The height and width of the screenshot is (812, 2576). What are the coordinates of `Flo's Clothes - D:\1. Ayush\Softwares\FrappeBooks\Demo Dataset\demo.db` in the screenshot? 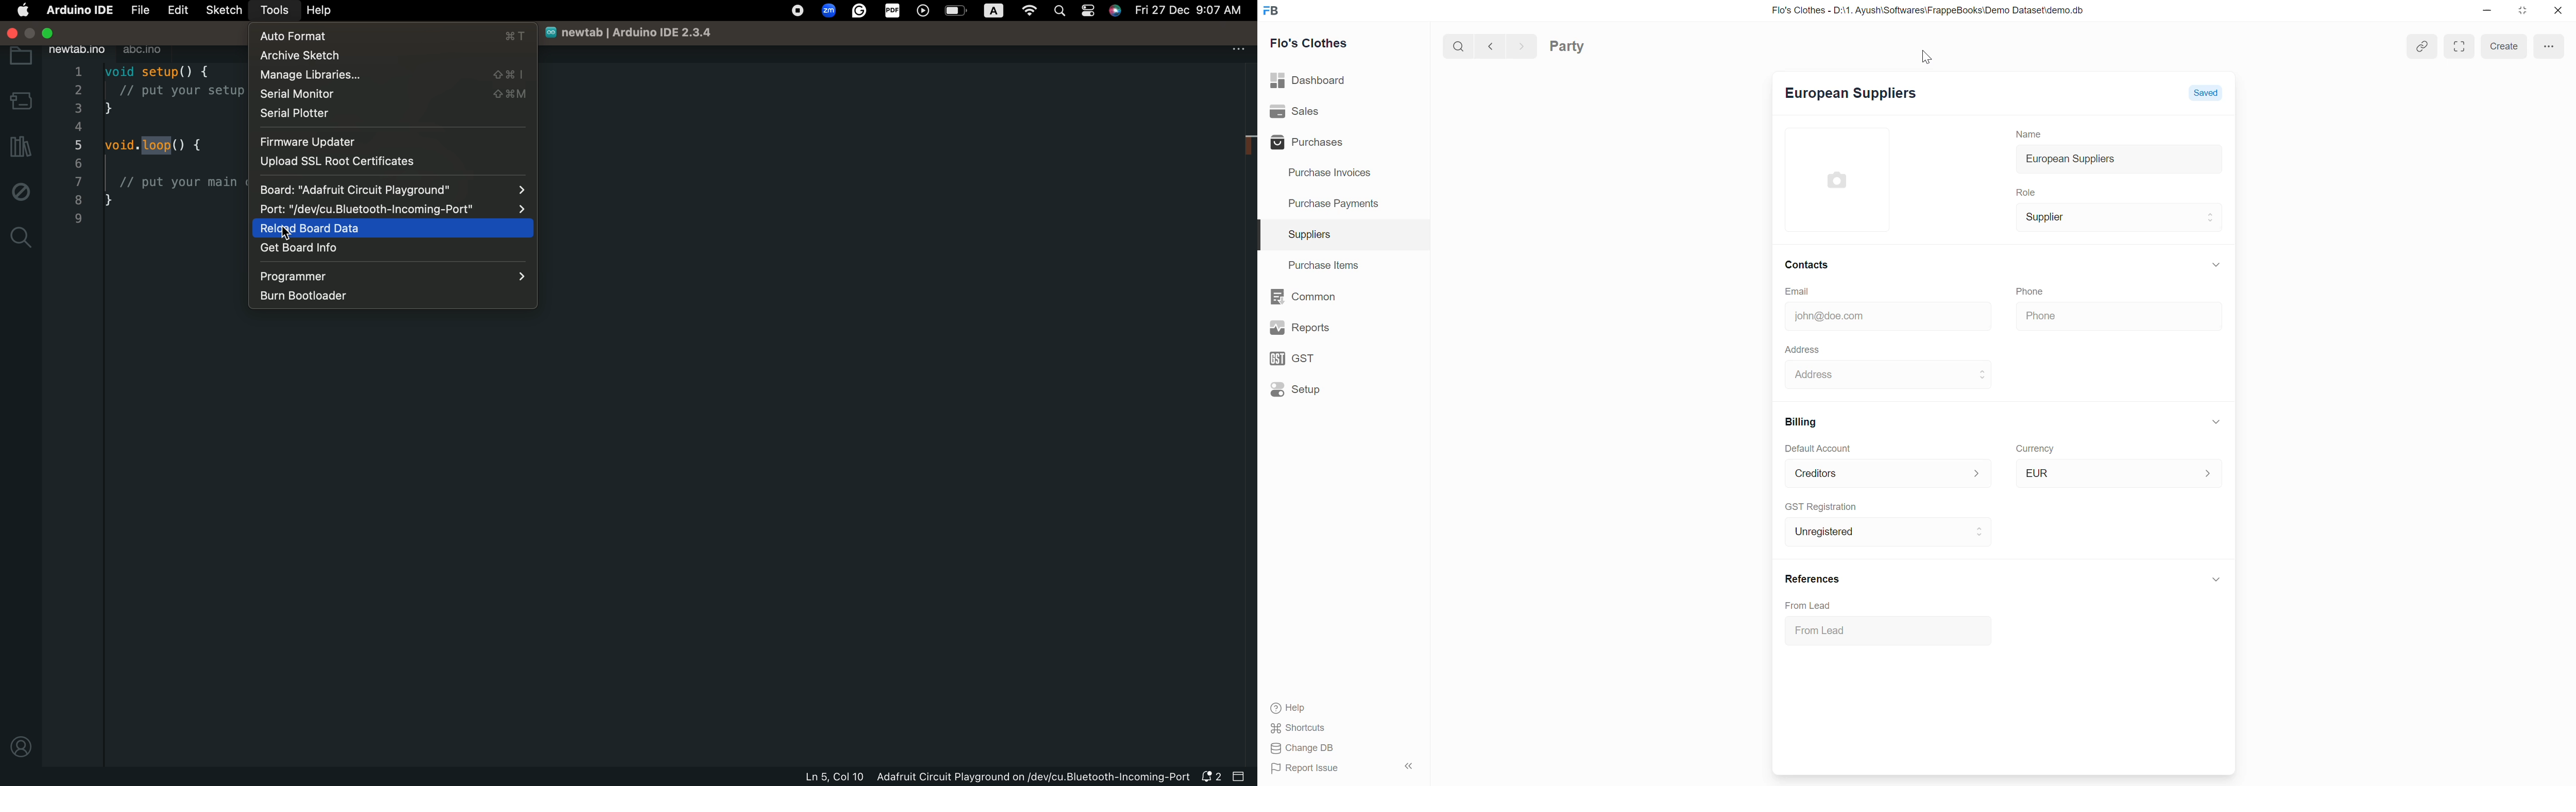 It's located at (1916, 8).